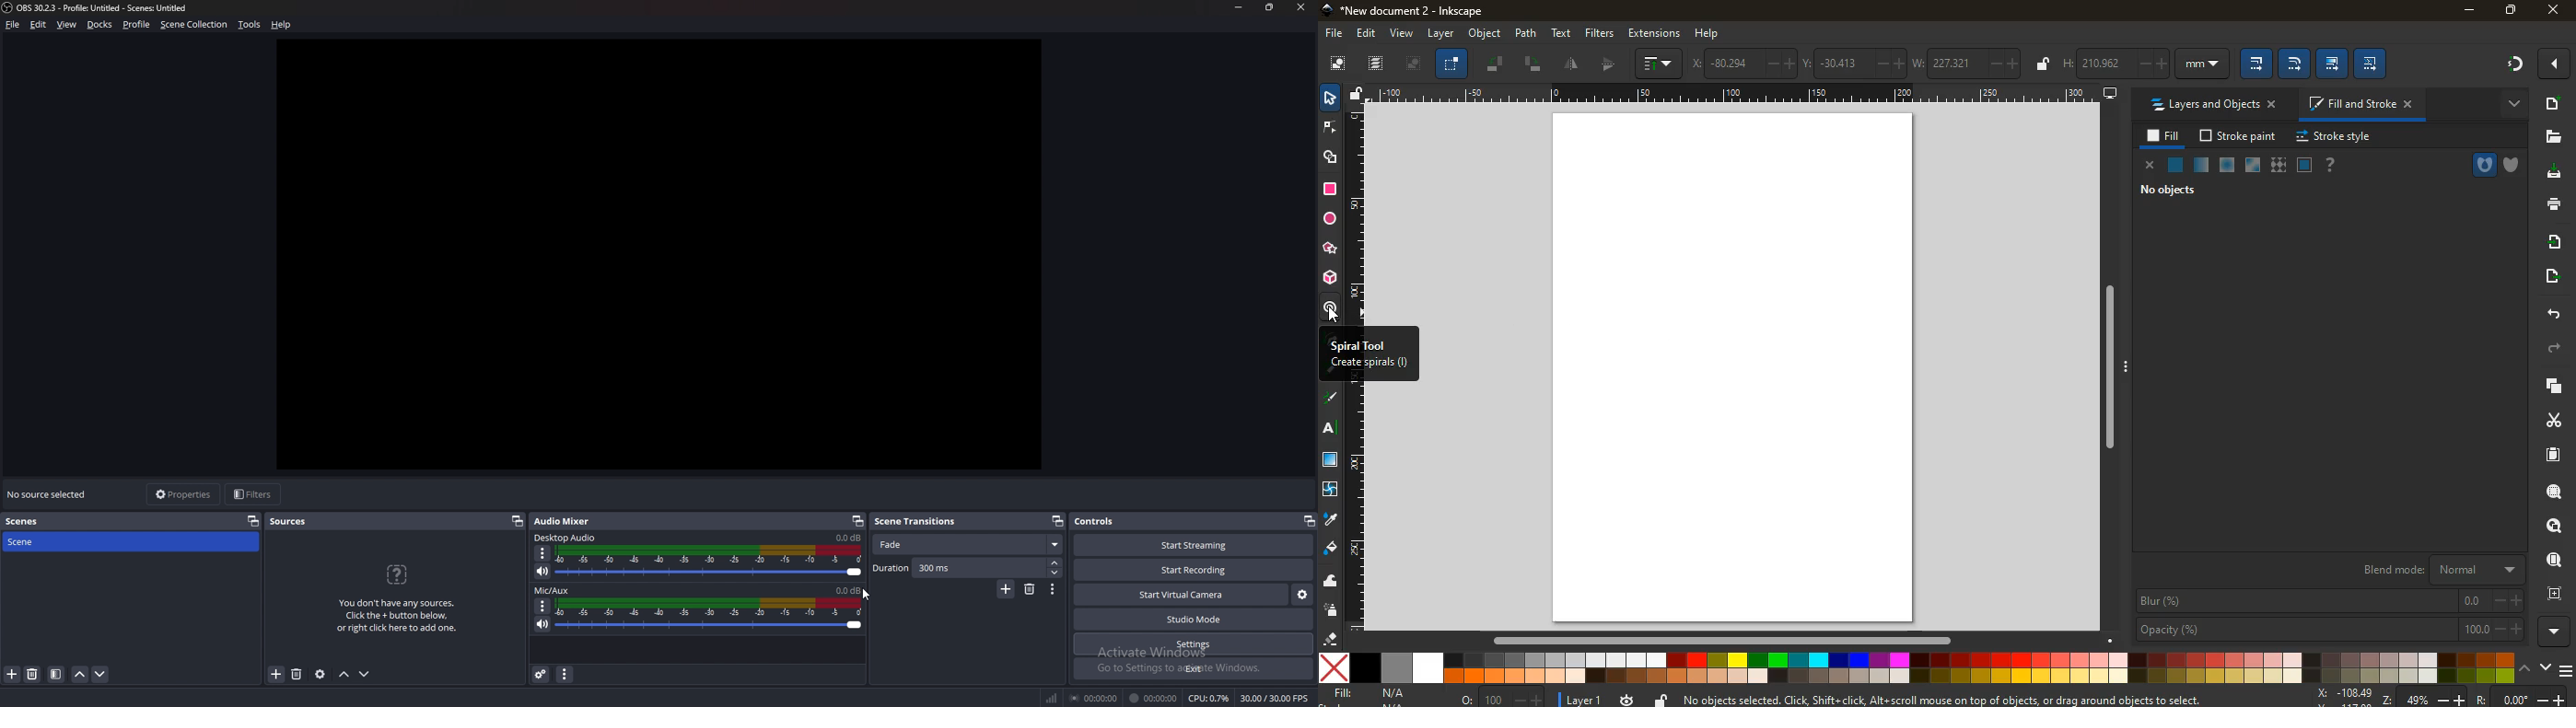 The height and width of the screenshot is (728, 2576). I want to click on more, so click(2553, 632).